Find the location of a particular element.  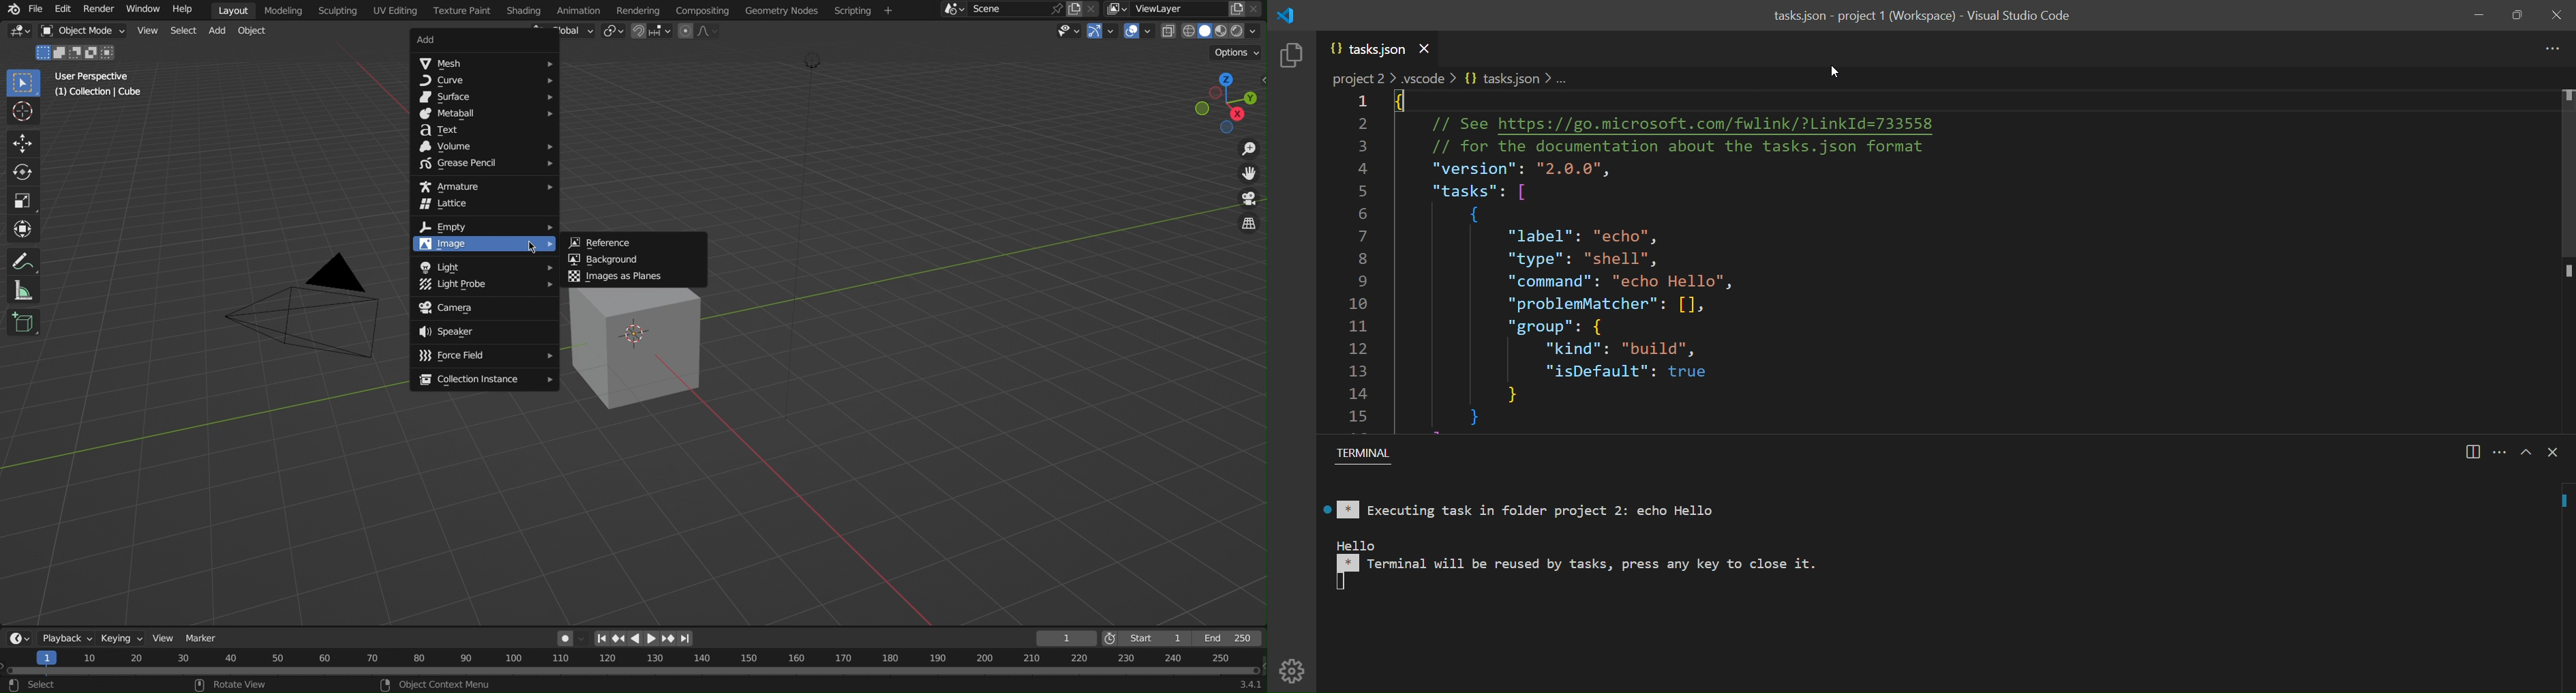

Volume is located at coordinates (484, 147).